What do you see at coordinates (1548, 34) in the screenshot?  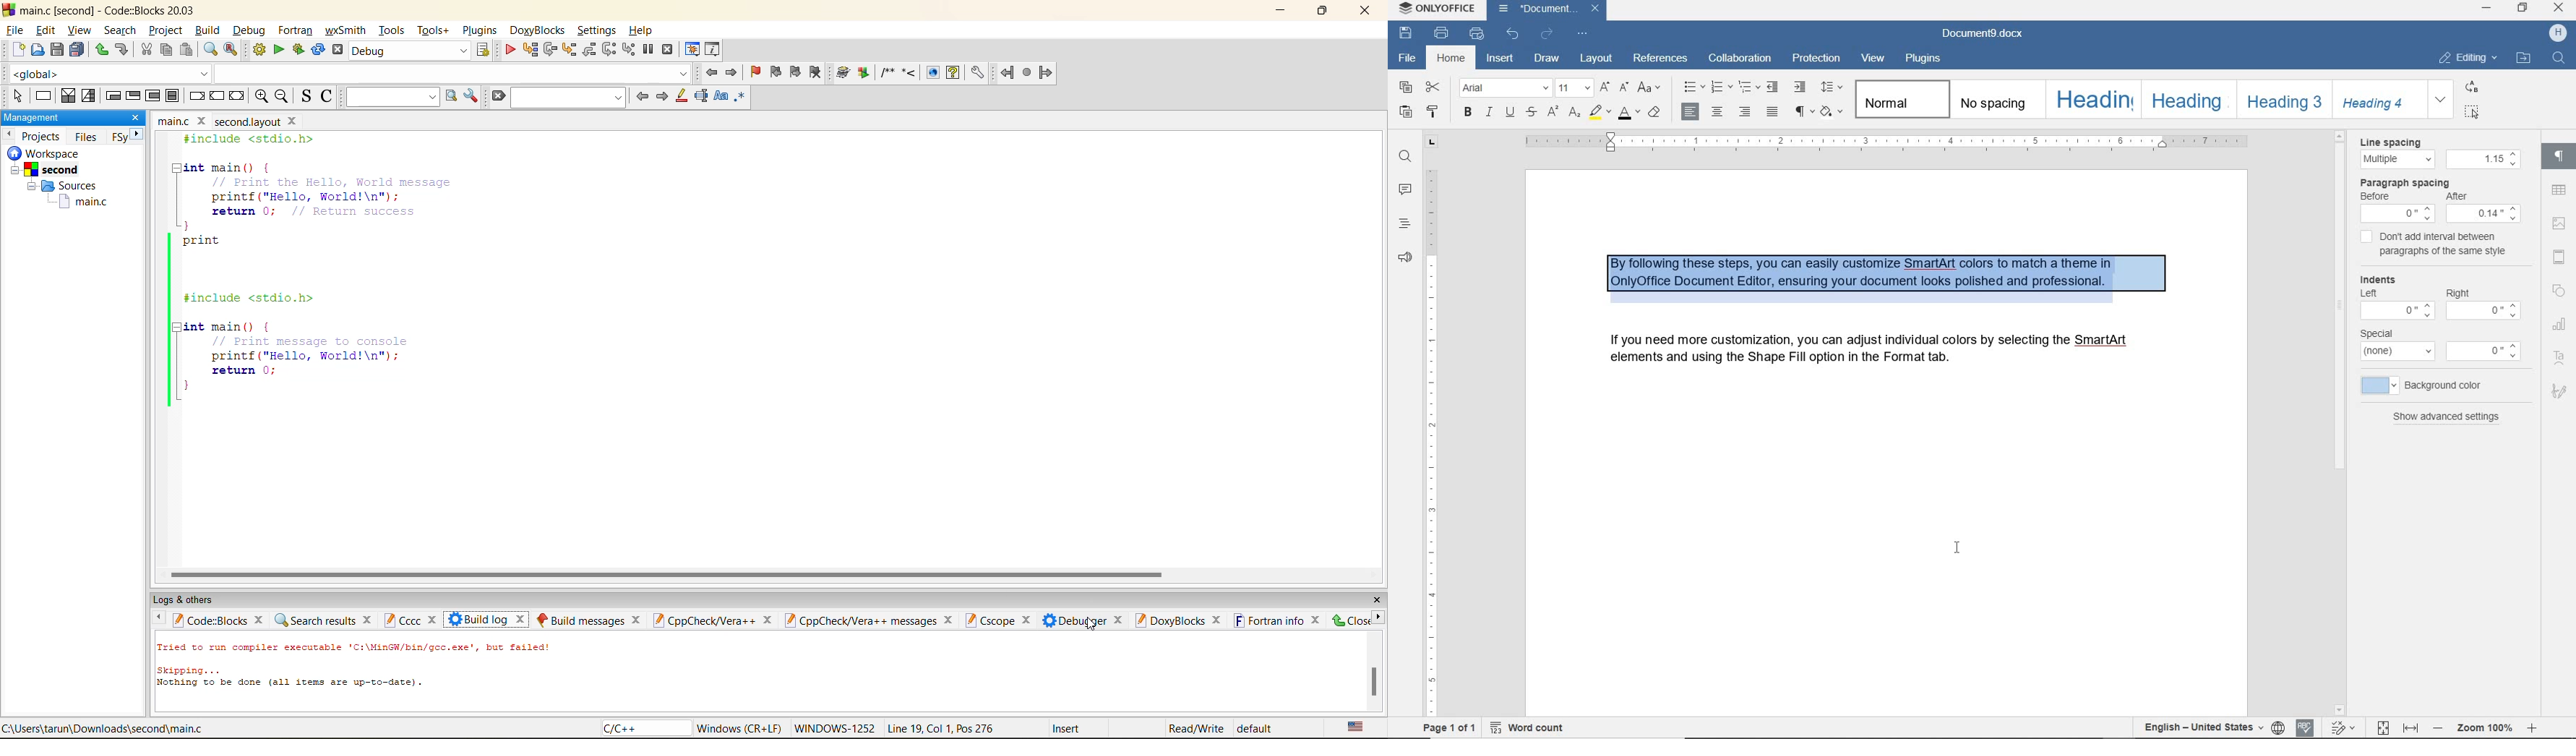 I see `redo` at bounding box center [1548, 34].